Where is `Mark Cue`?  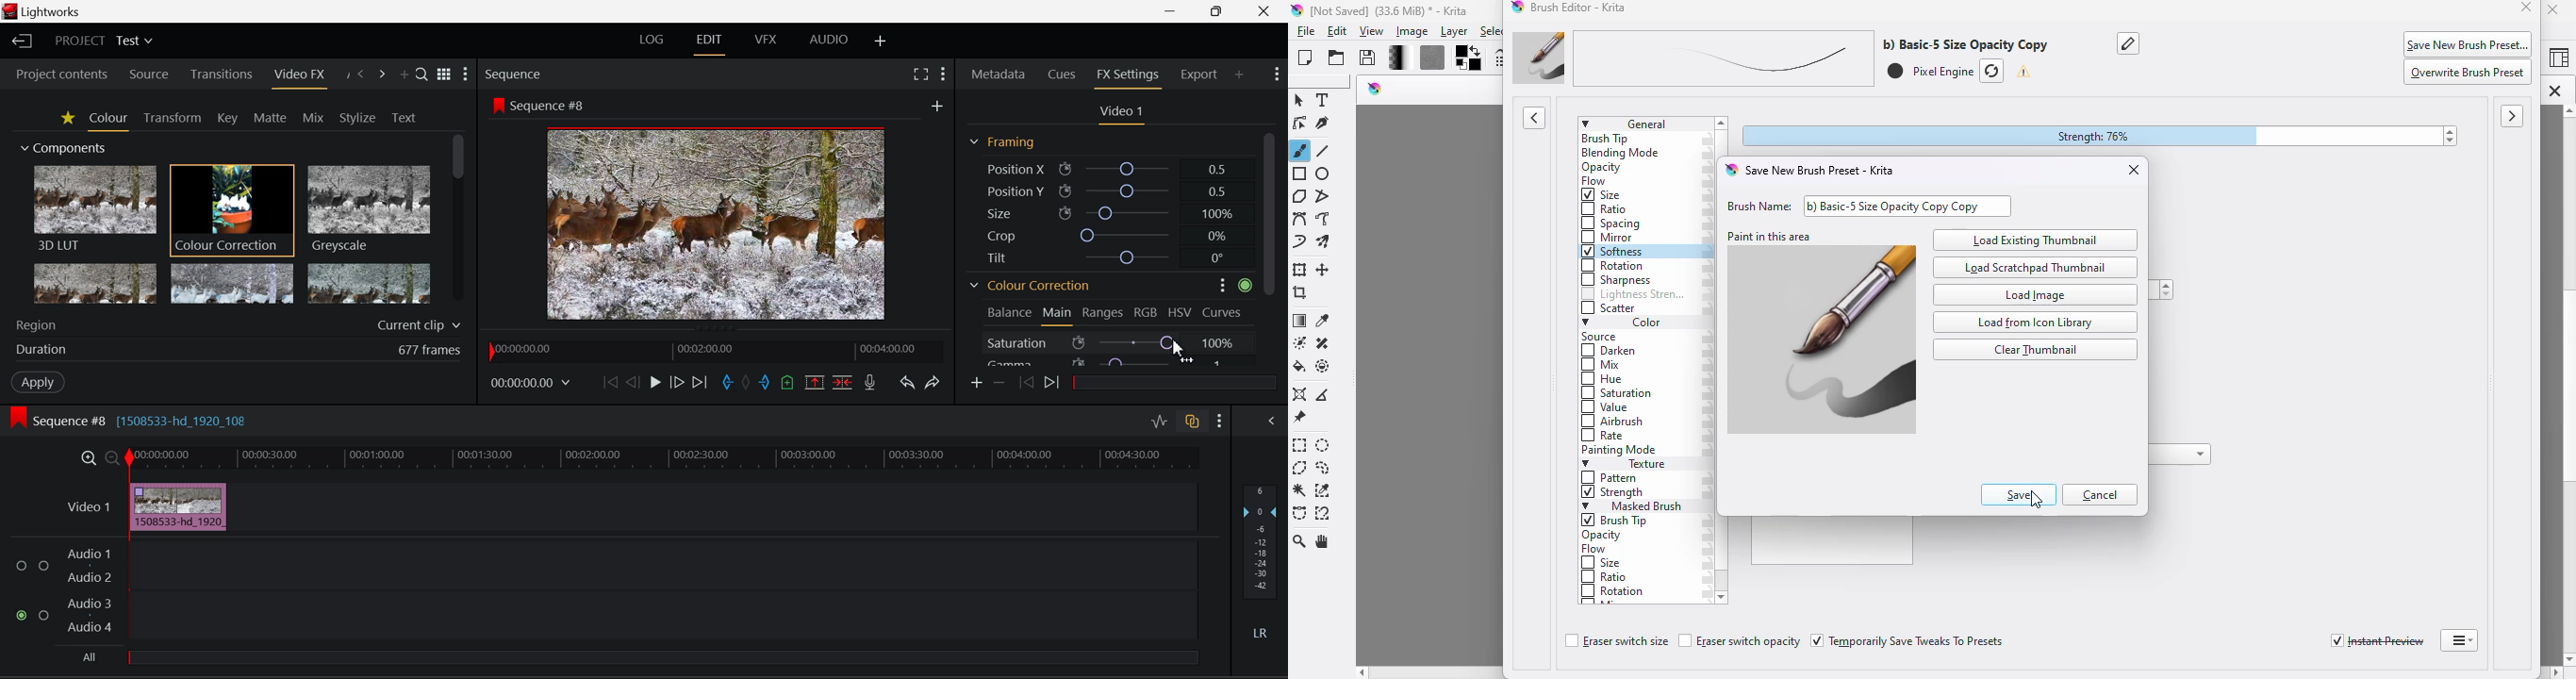 Mark Cue is located at coordinates (788, 384).